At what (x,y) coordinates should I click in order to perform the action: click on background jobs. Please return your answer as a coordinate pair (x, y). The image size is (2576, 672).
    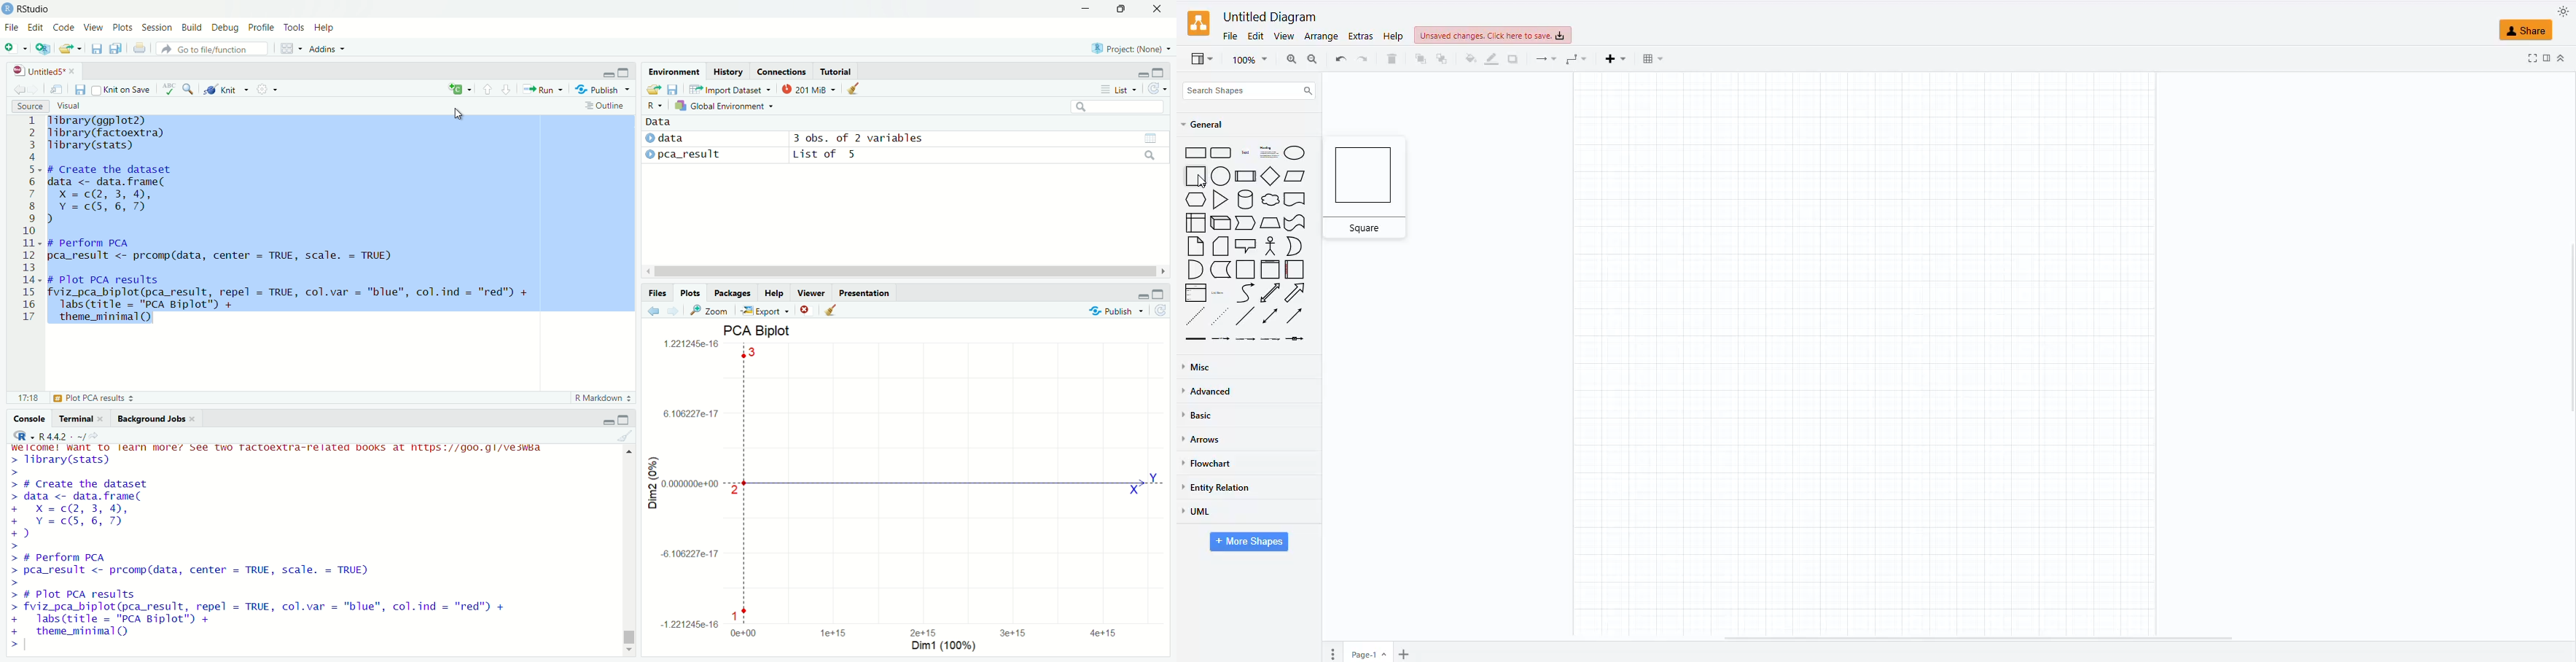
    Looking at the image, I should click on (156, 419).